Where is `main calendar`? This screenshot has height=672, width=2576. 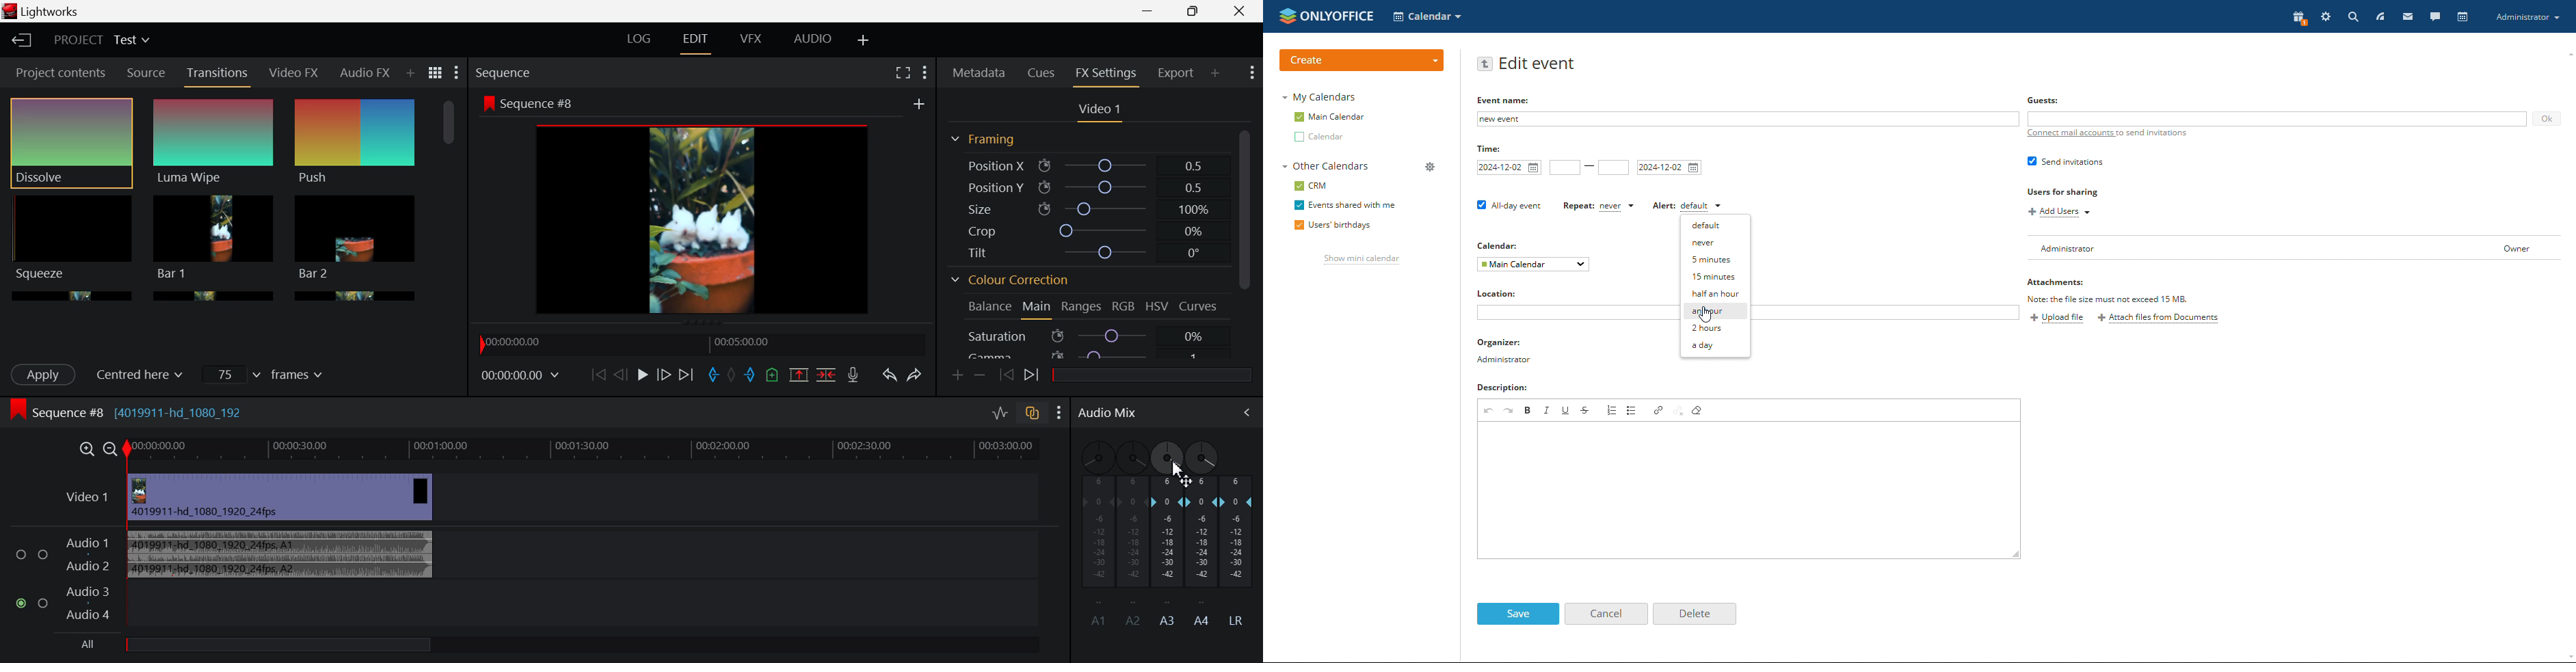
main calendar is located at coordinates (1329, 117).